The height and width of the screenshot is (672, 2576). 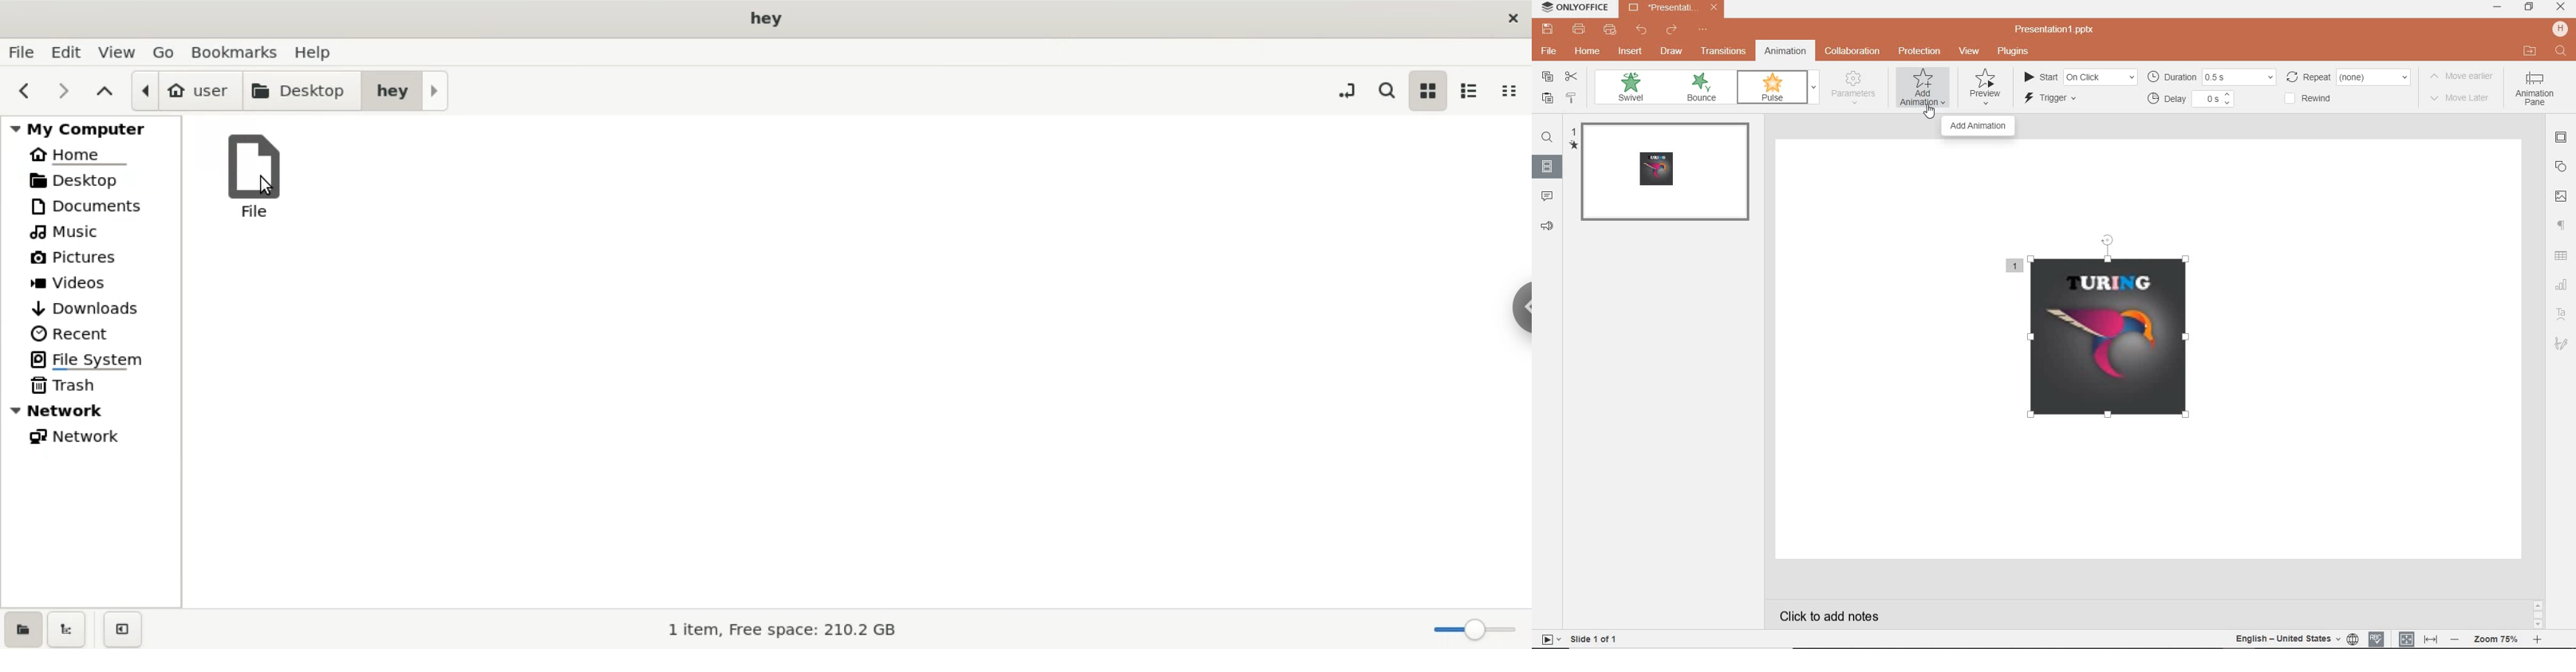 What do you see at coordinates (2541, 91) in the screenshot?
I see `animation pane` at bounding box center [2541, 91].